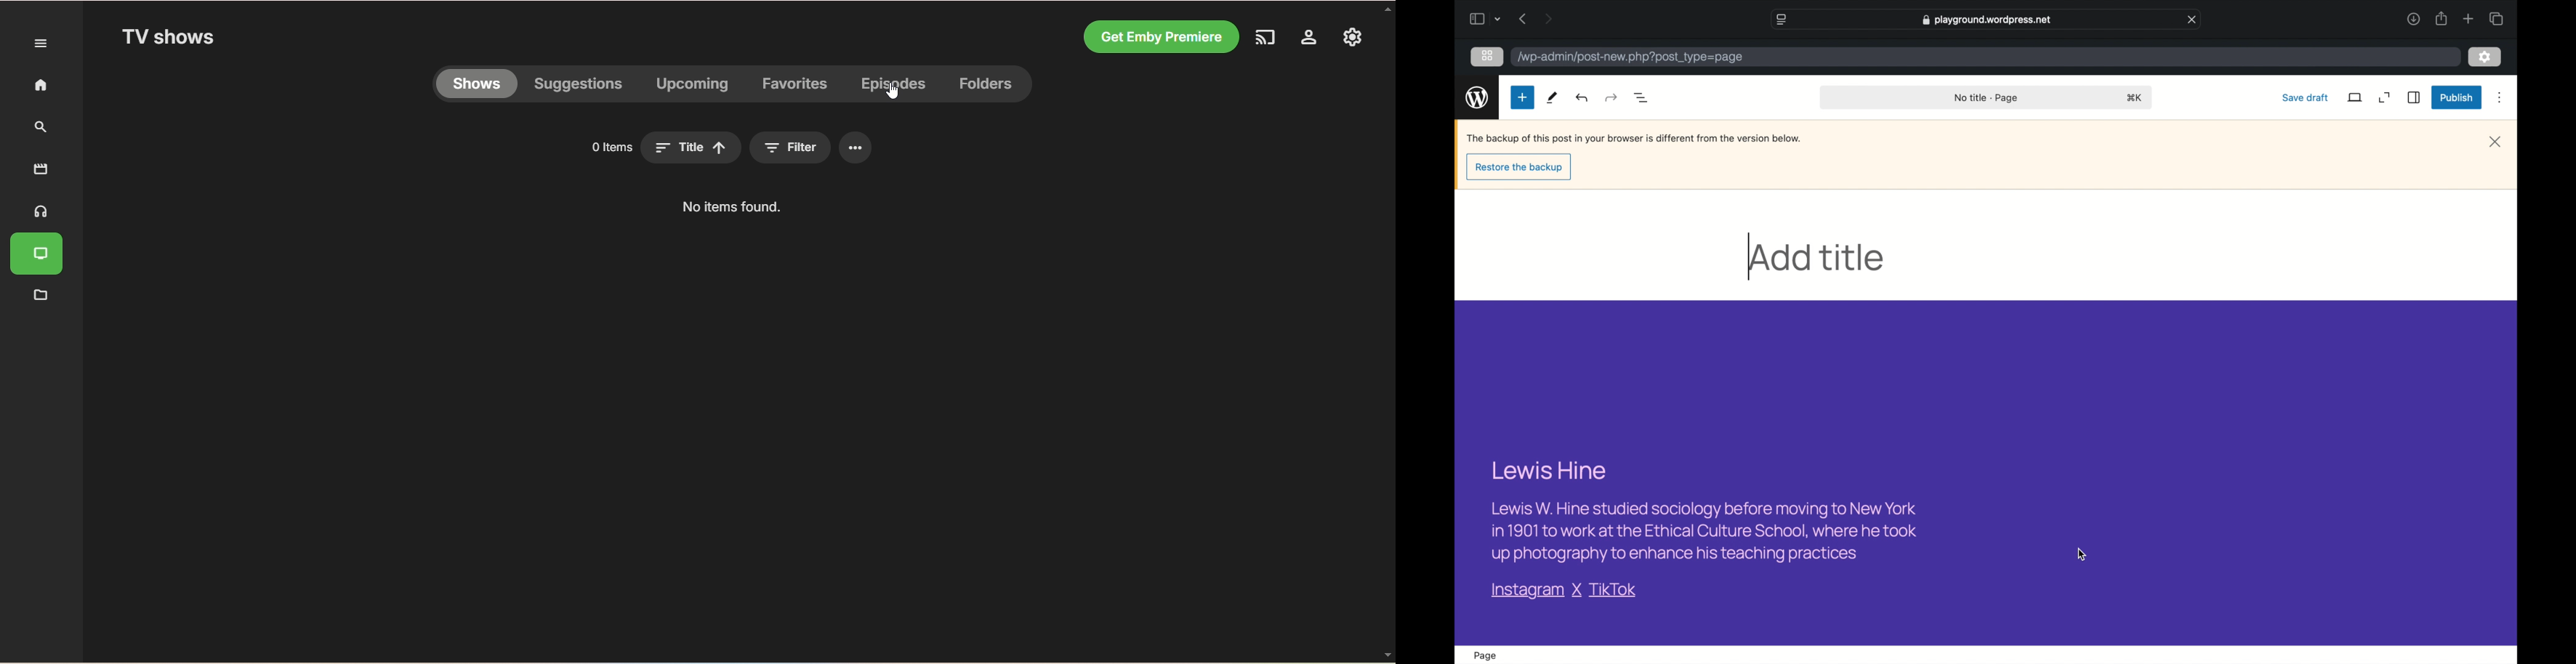 This screenshot has height=672, width=2576. I want to click on 0 items, so click(605, 148).